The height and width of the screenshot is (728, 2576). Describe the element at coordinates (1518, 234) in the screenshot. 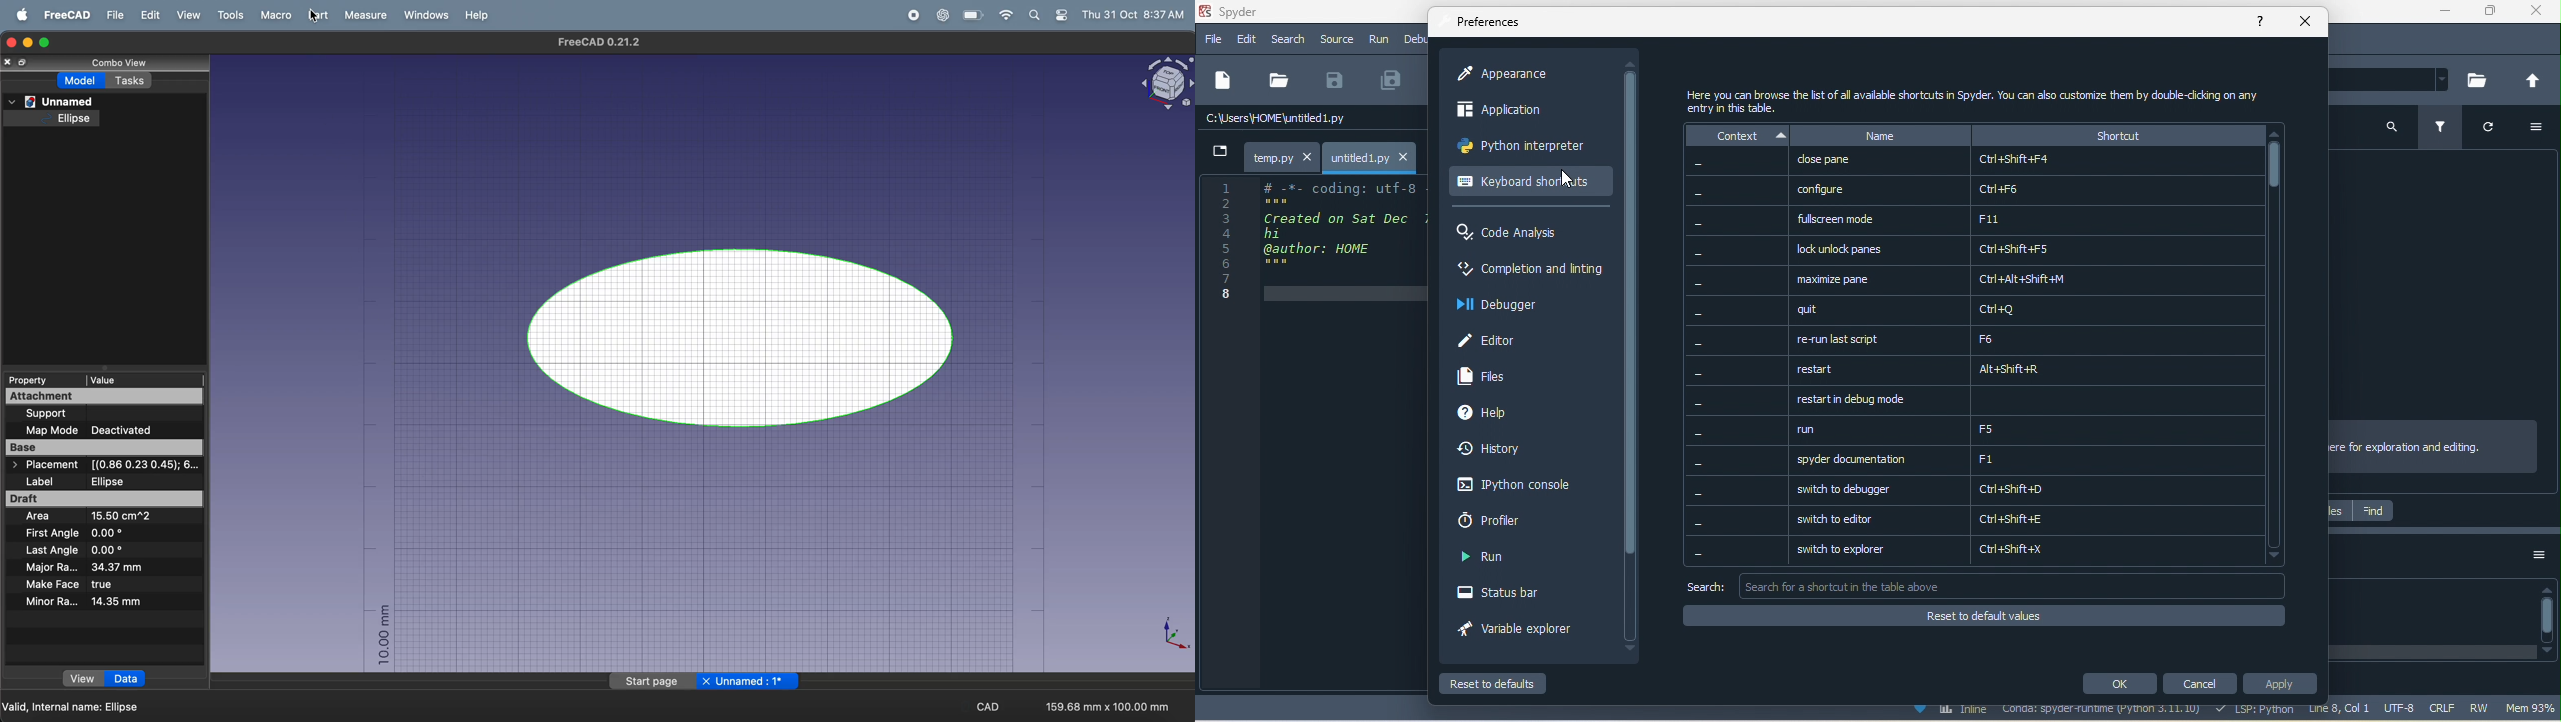

I see `code analysis` at that location.